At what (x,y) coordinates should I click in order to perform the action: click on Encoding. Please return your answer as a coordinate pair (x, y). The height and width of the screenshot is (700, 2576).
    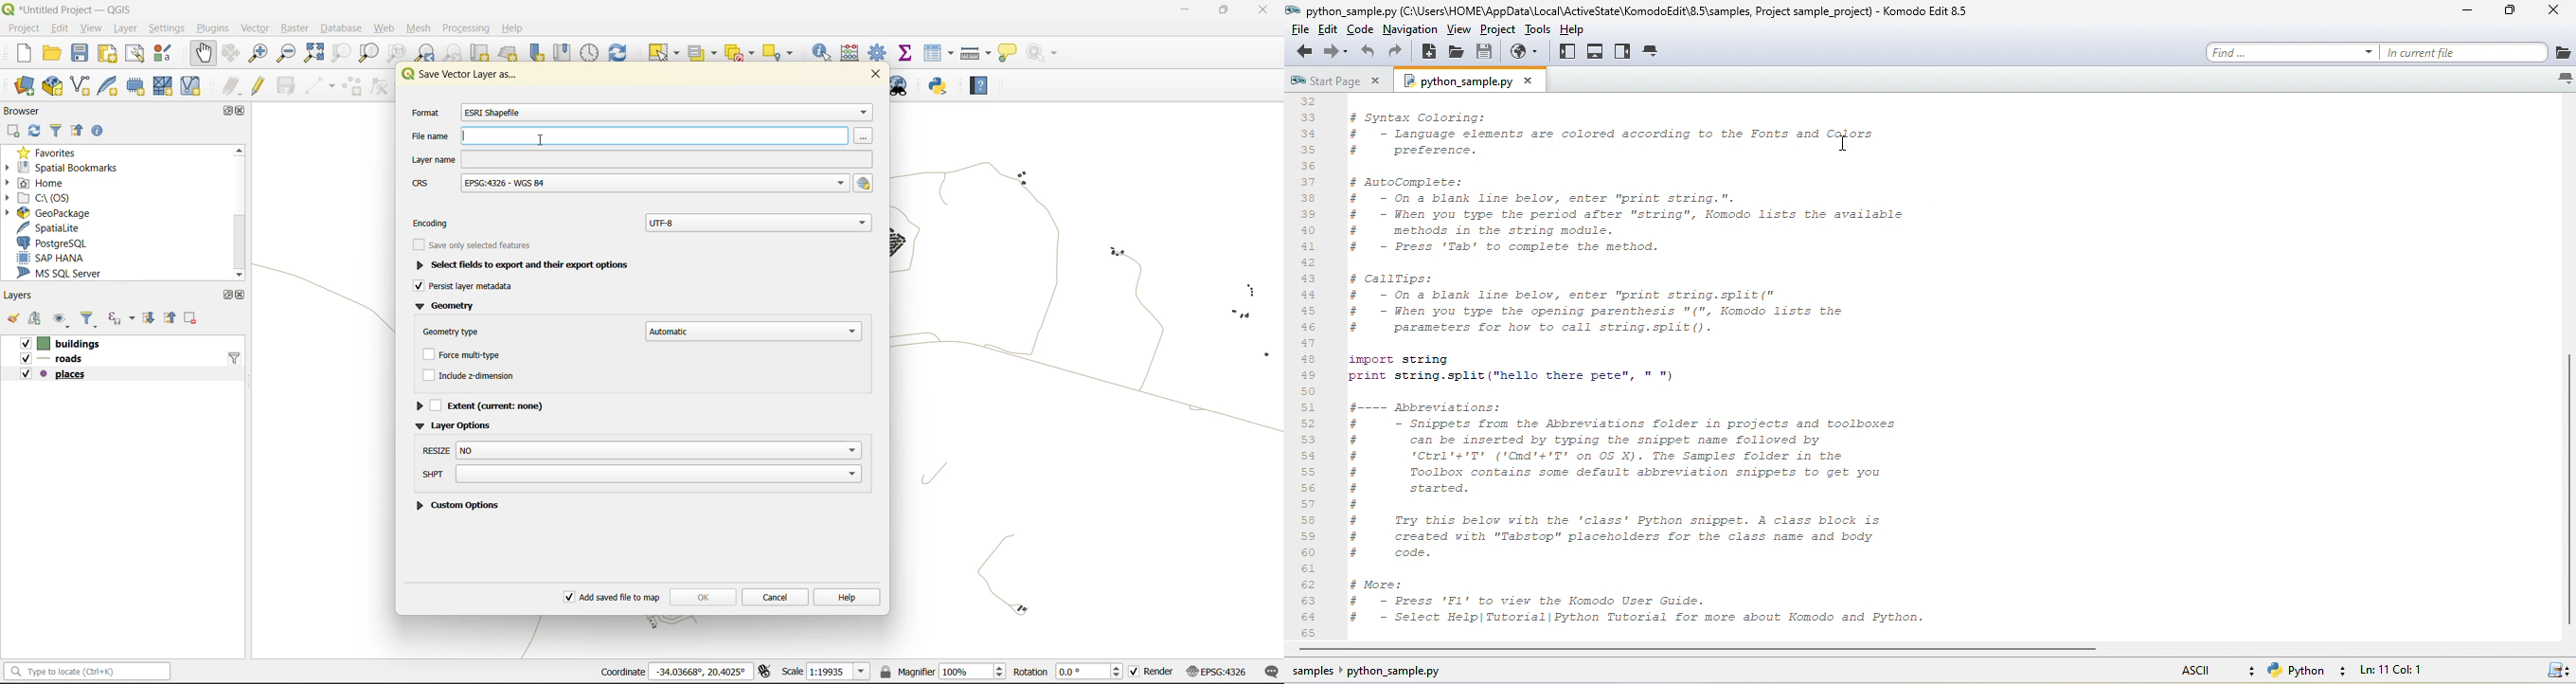
    Looking at the image, I should click on (440, 220).